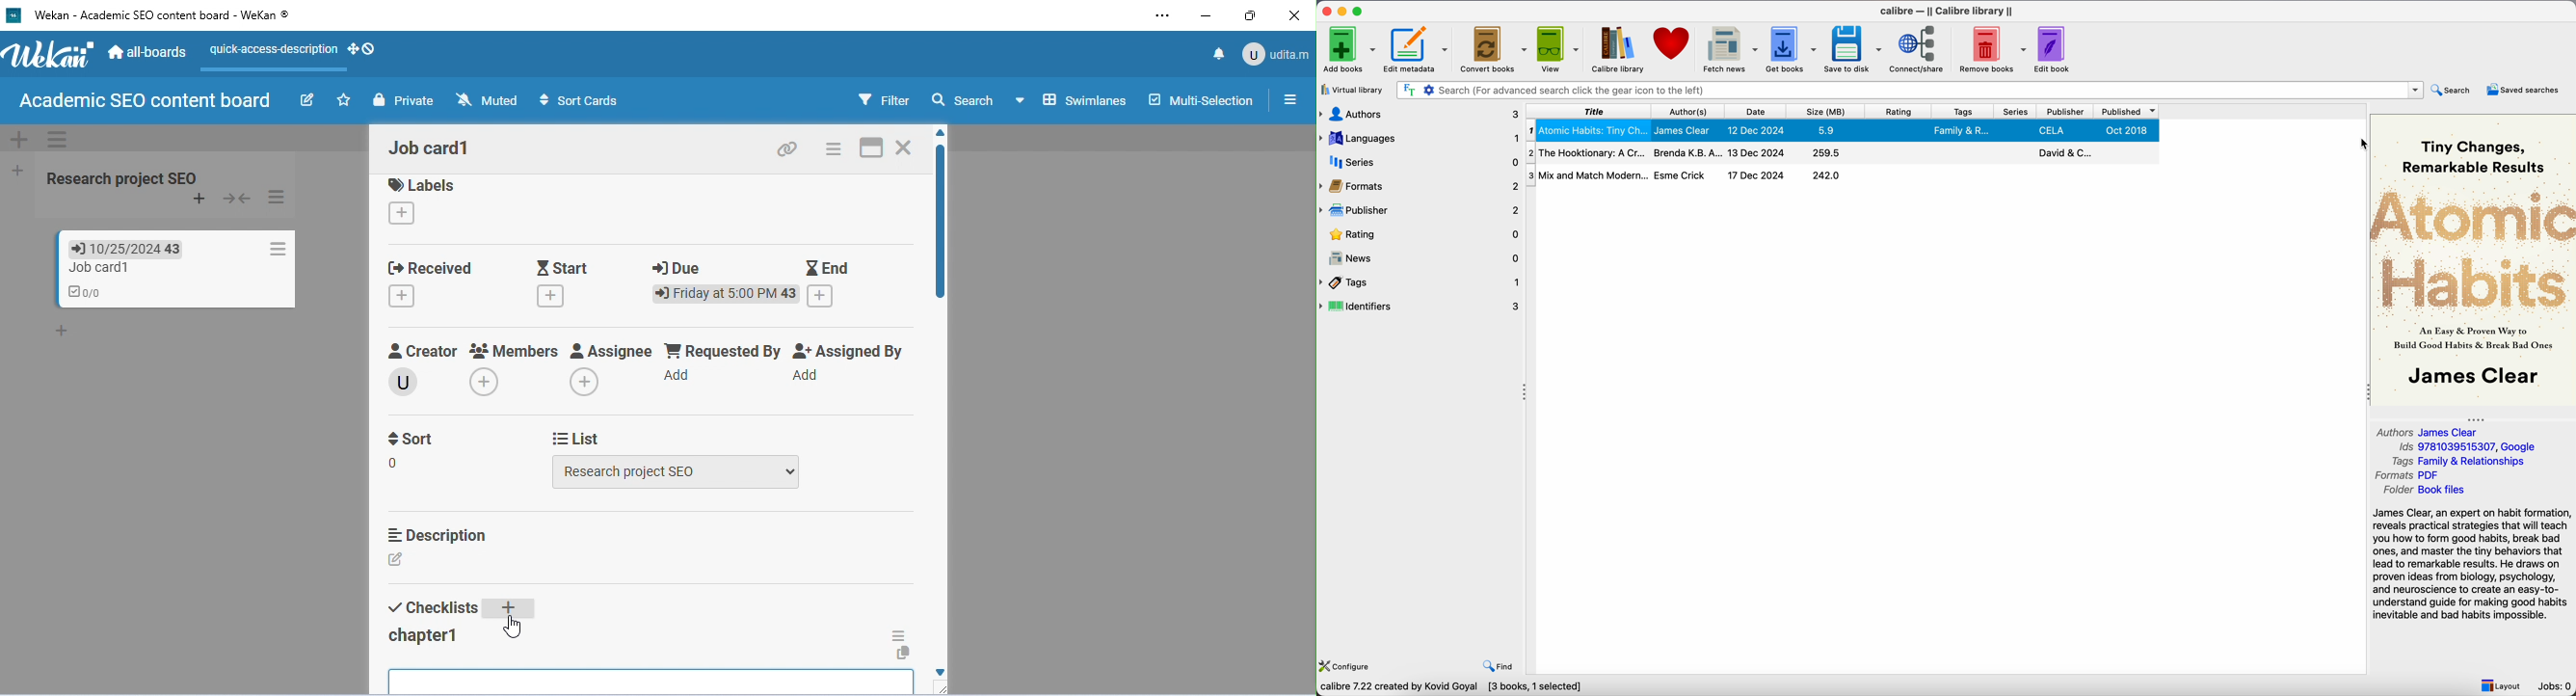 The width and height of the screenshot is (2576, 700). What do you see at coordinates (2064, 111) in the screenshot?
I see `publisher` at bounding box center [2064, 111].